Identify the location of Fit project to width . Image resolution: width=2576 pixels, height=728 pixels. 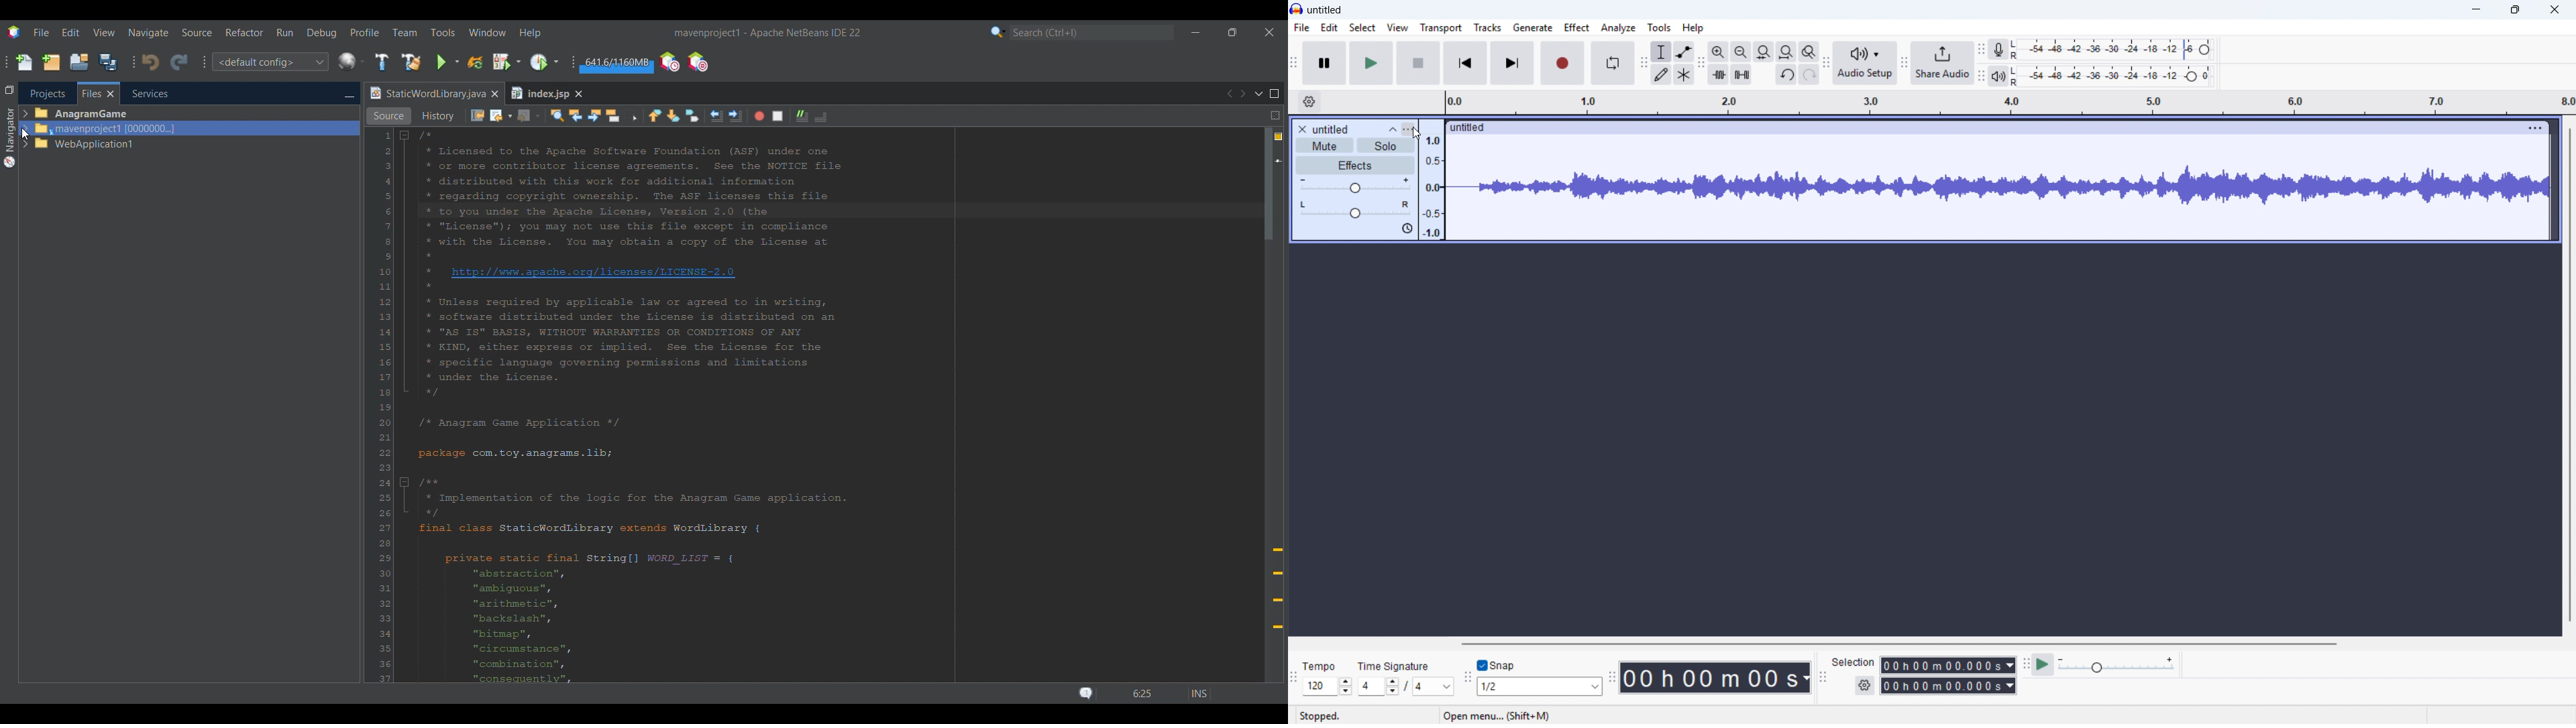
(1764, 52).